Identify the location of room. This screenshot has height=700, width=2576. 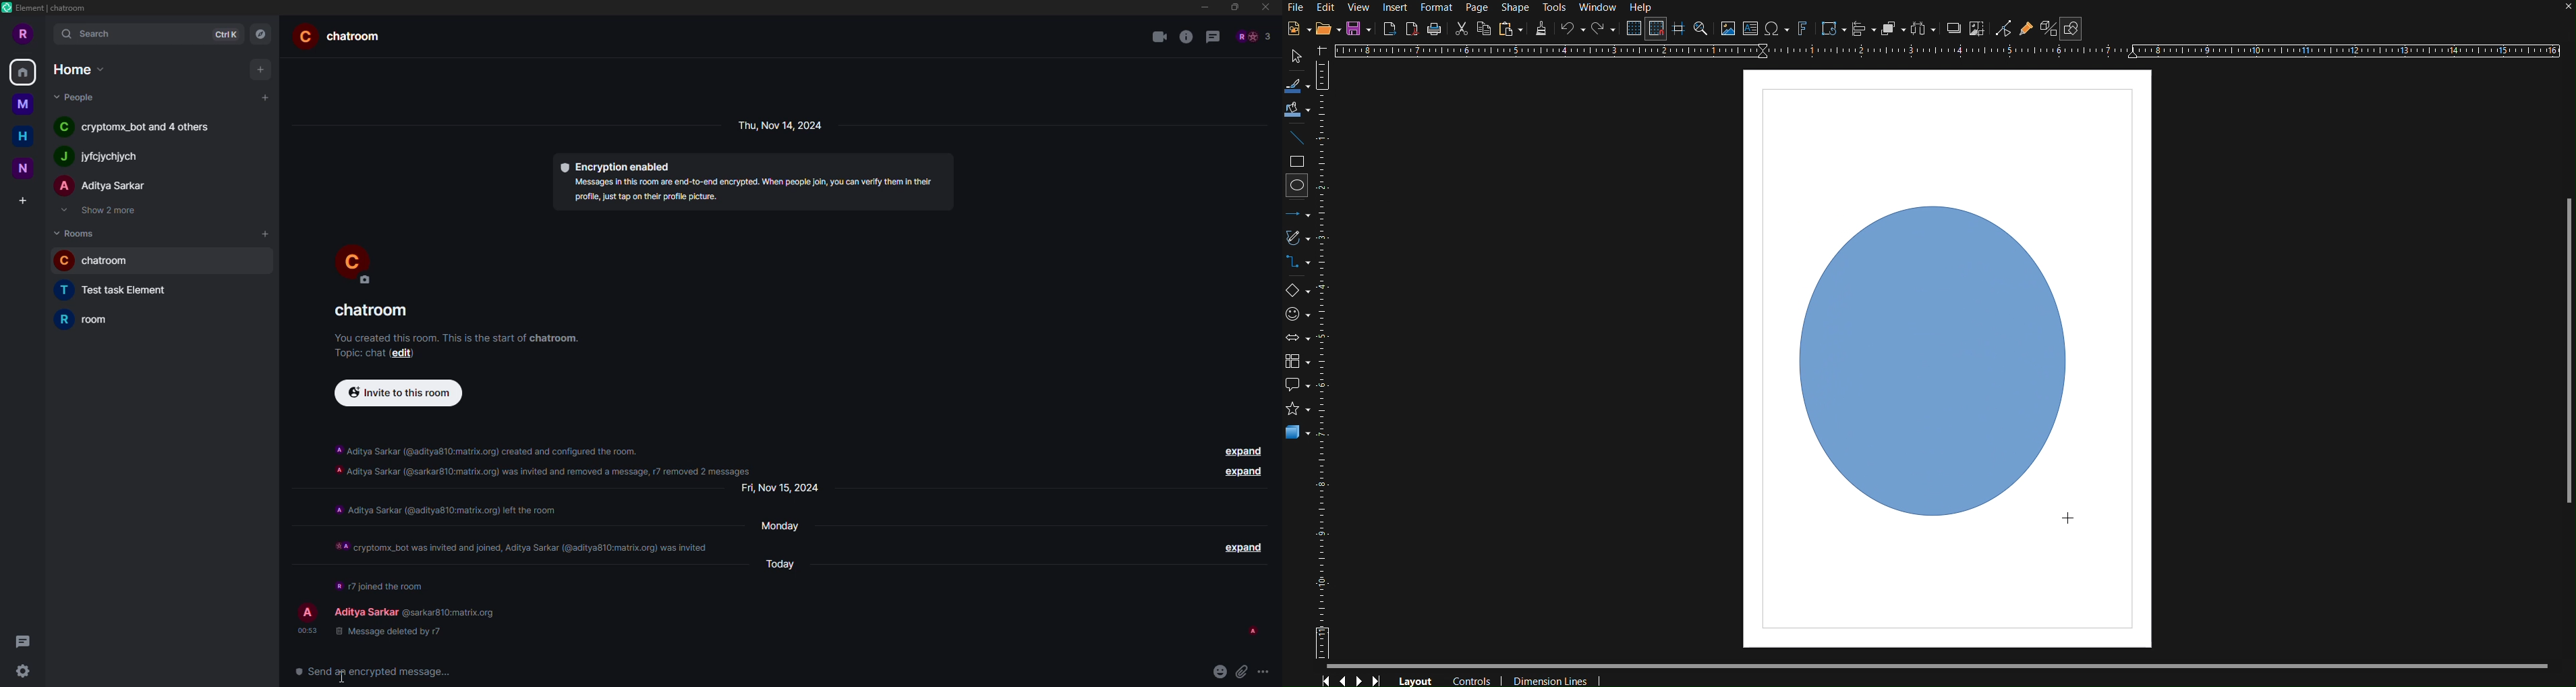
(100, 261).